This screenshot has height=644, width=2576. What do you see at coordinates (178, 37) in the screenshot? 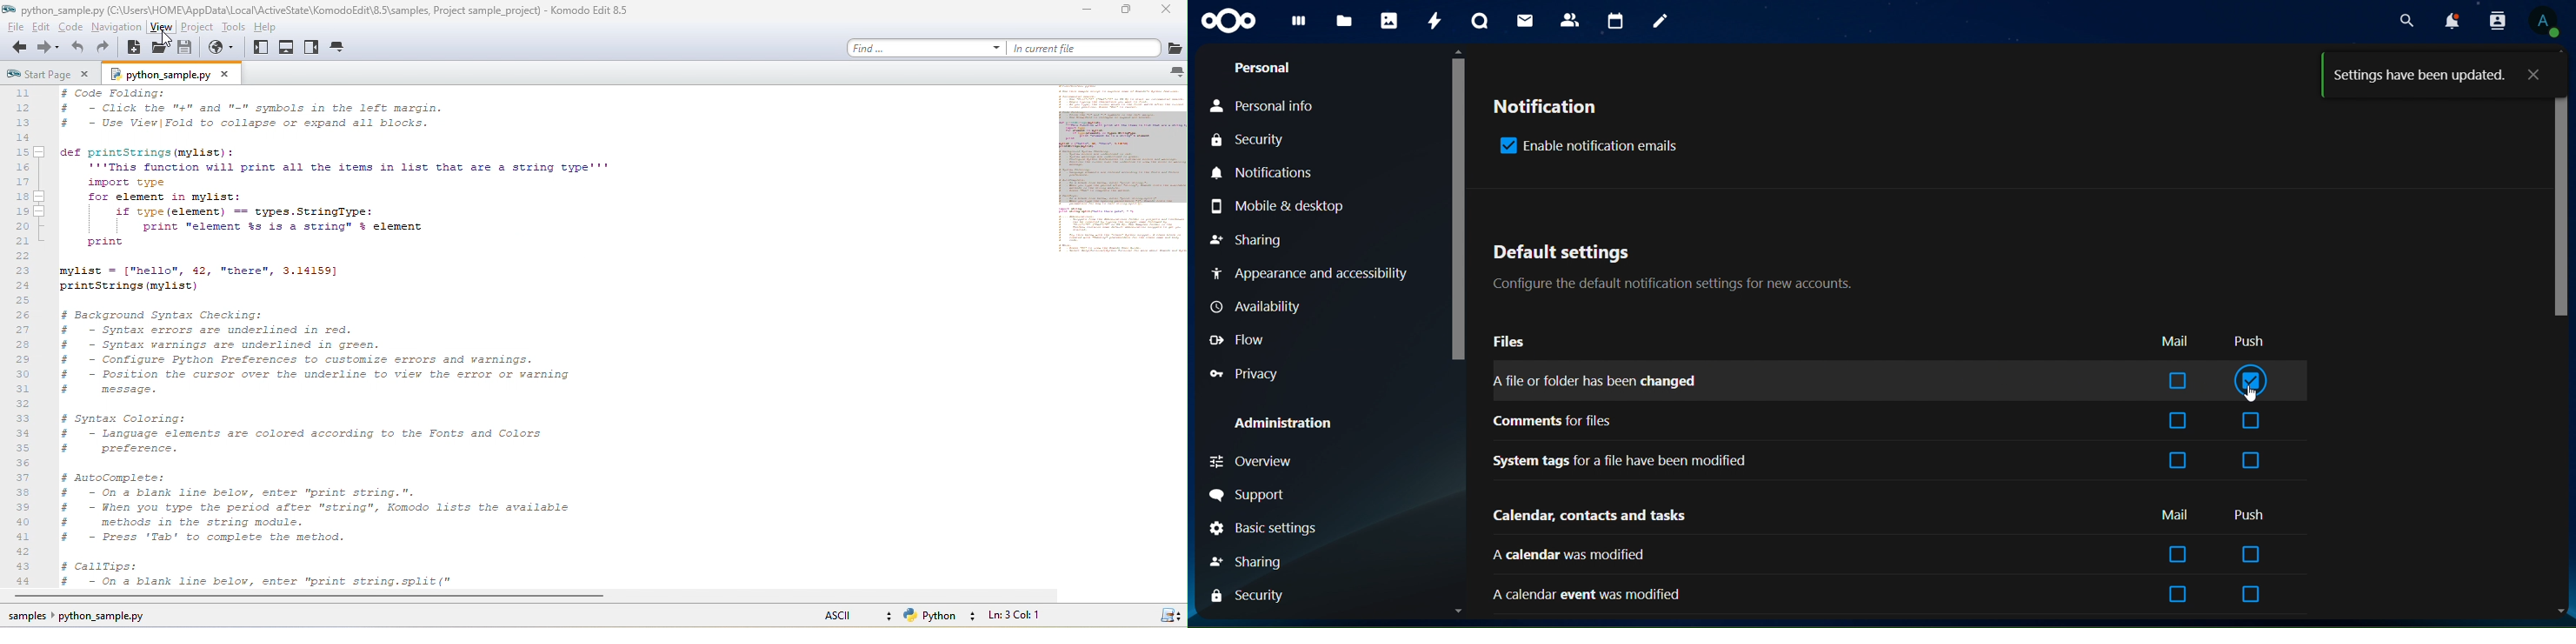
I see `cursor` at bounding box center [178, 37].